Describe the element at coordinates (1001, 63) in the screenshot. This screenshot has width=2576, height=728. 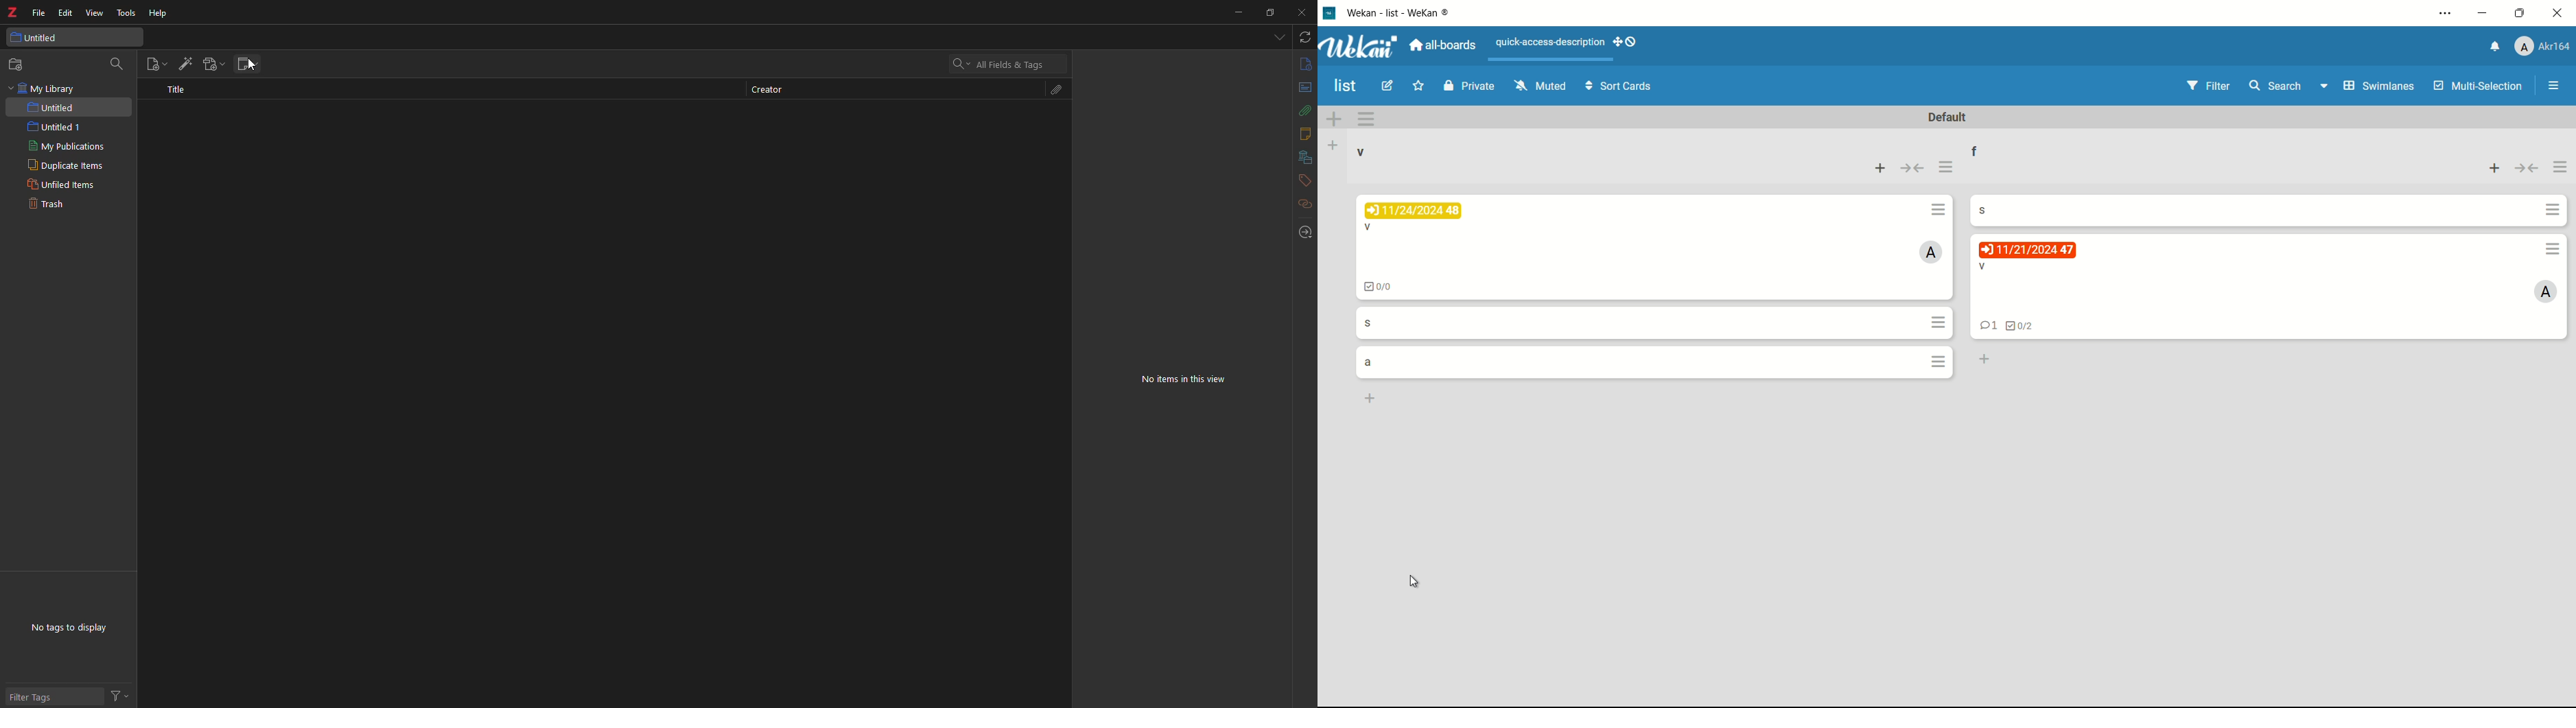
I see `all fields and tags` at that location.